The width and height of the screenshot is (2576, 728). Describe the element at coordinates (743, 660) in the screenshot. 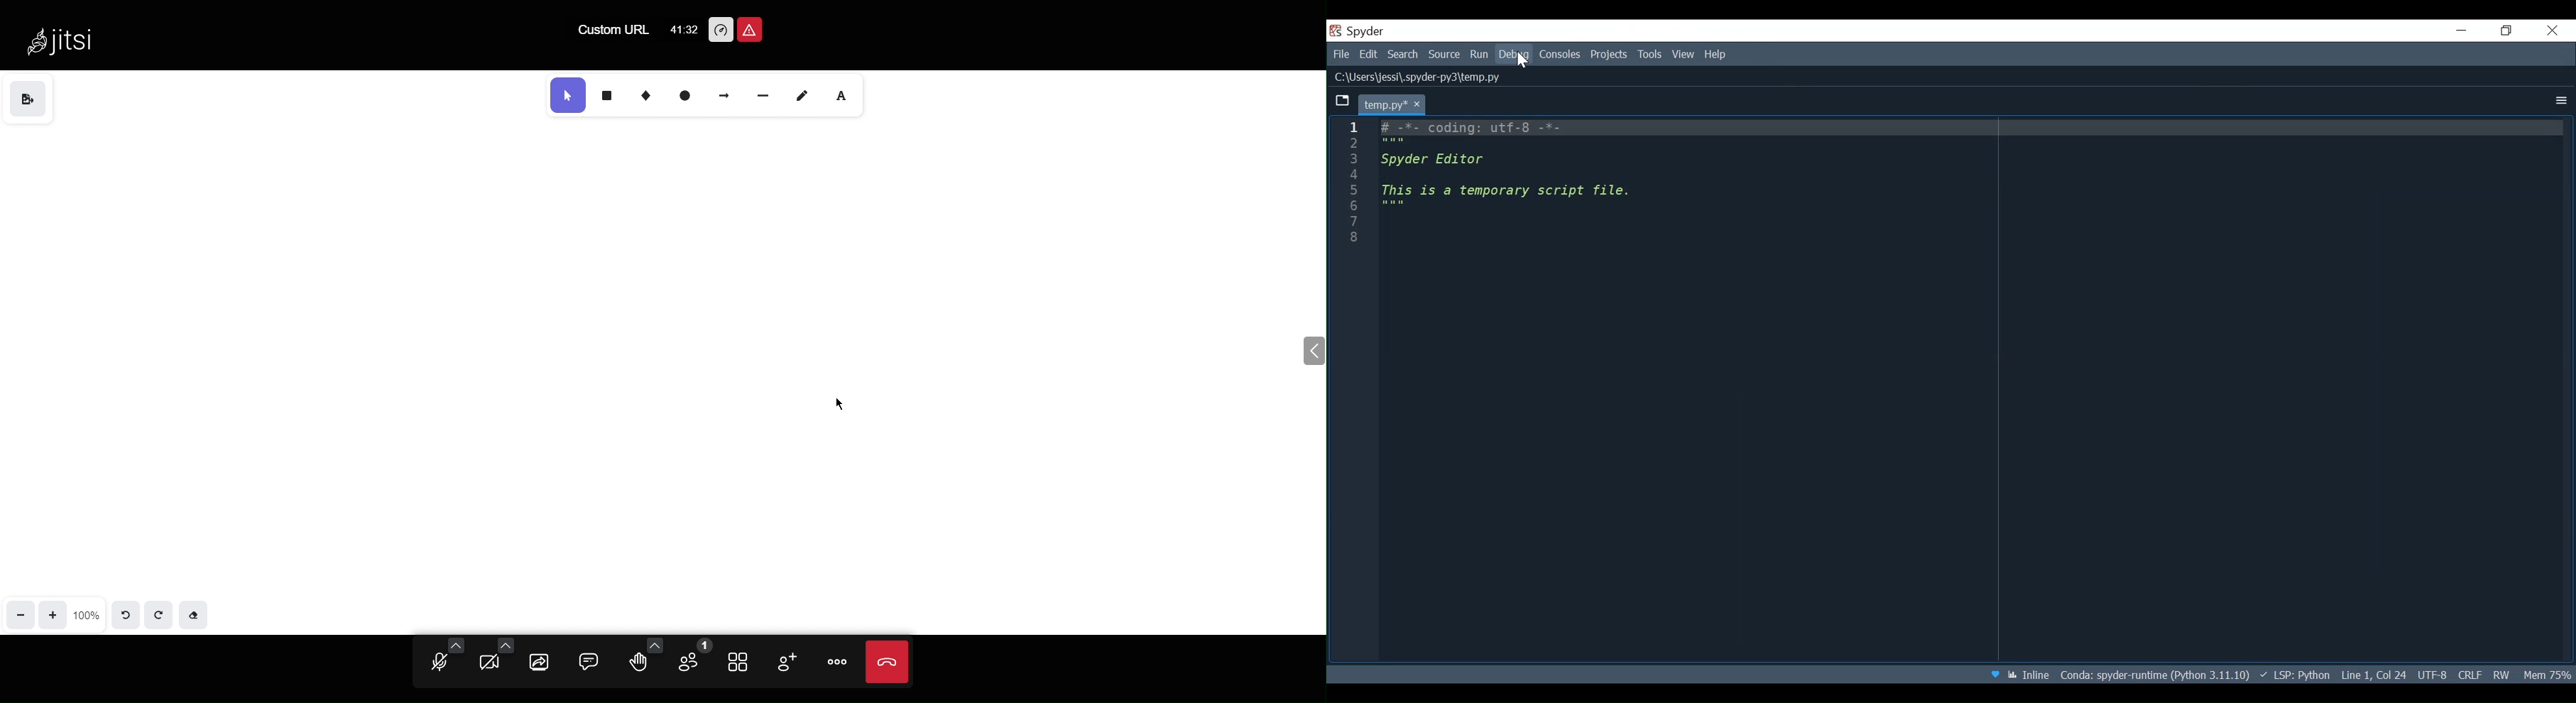

I see `Tile View` at that location.